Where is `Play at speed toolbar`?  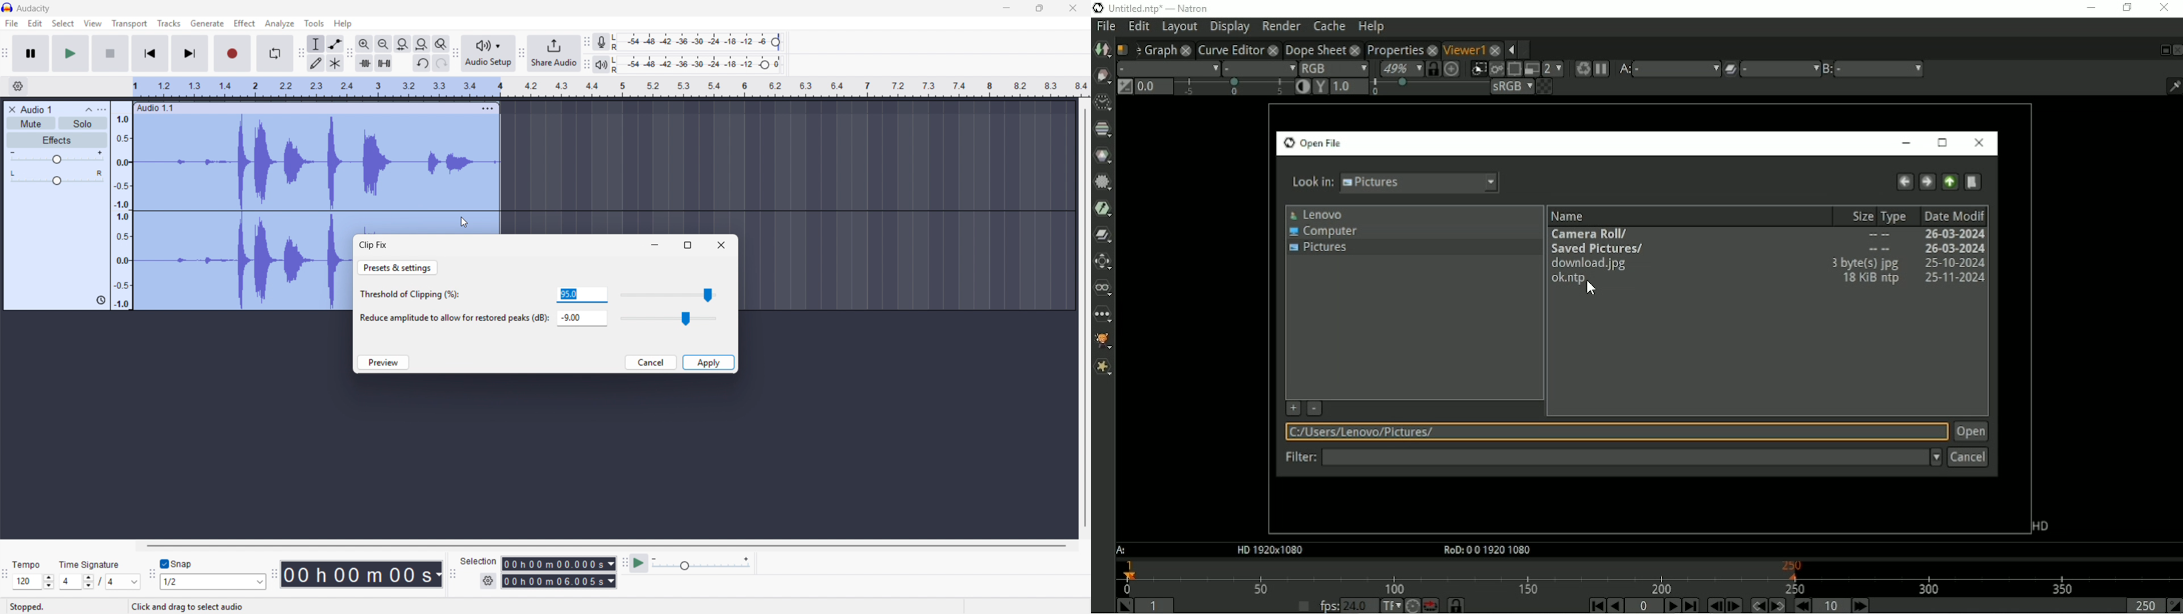
Play at speed toolbar is located at coordinates (623, 564).